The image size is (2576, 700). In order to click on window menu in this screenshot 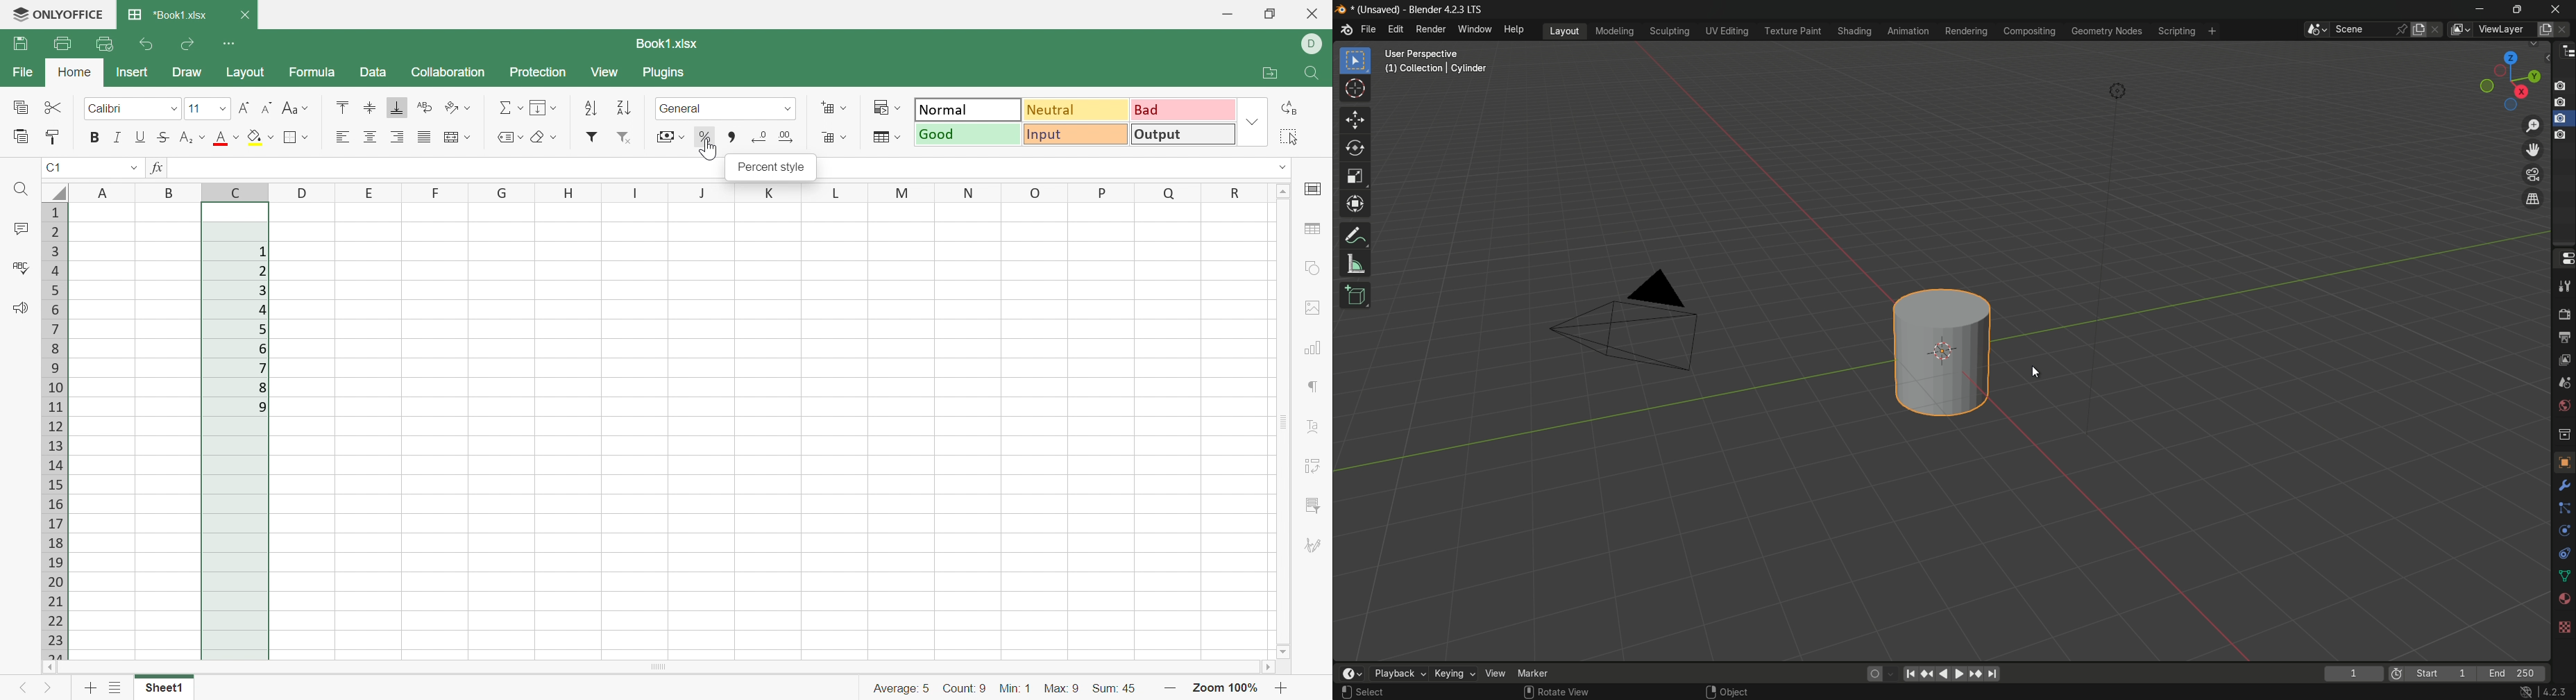, I will do `click(1476, 30)`.